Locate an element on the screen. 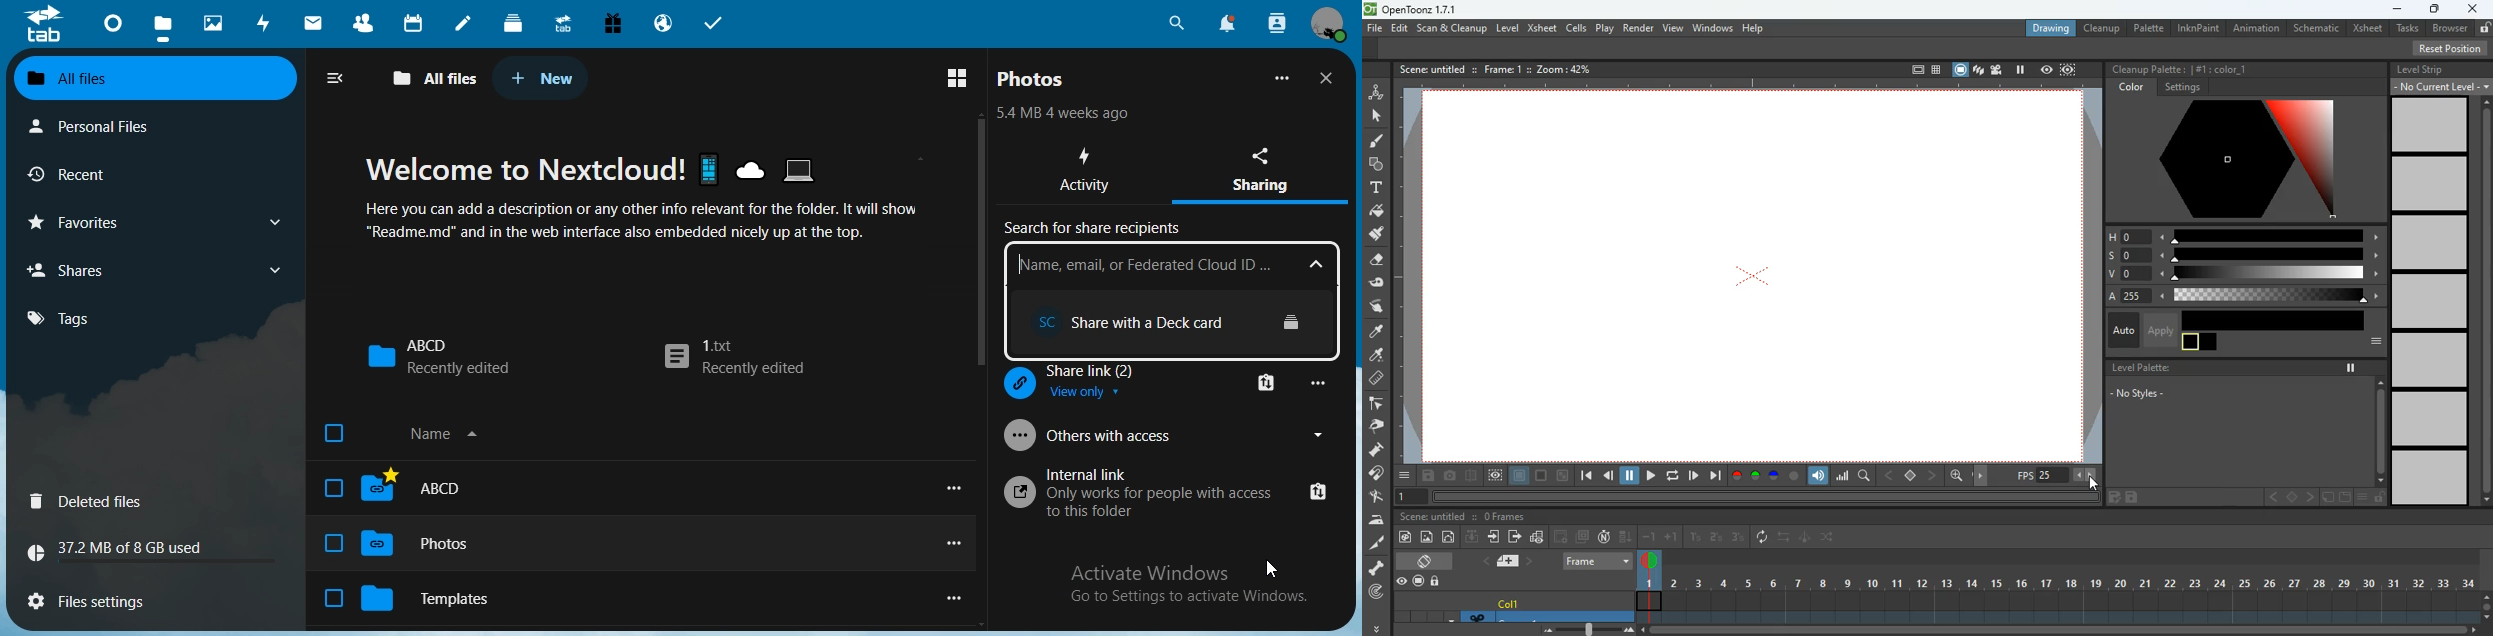 The height and width of the screenshot is (644, 2520). tape is located at coordinates (1375, 282).